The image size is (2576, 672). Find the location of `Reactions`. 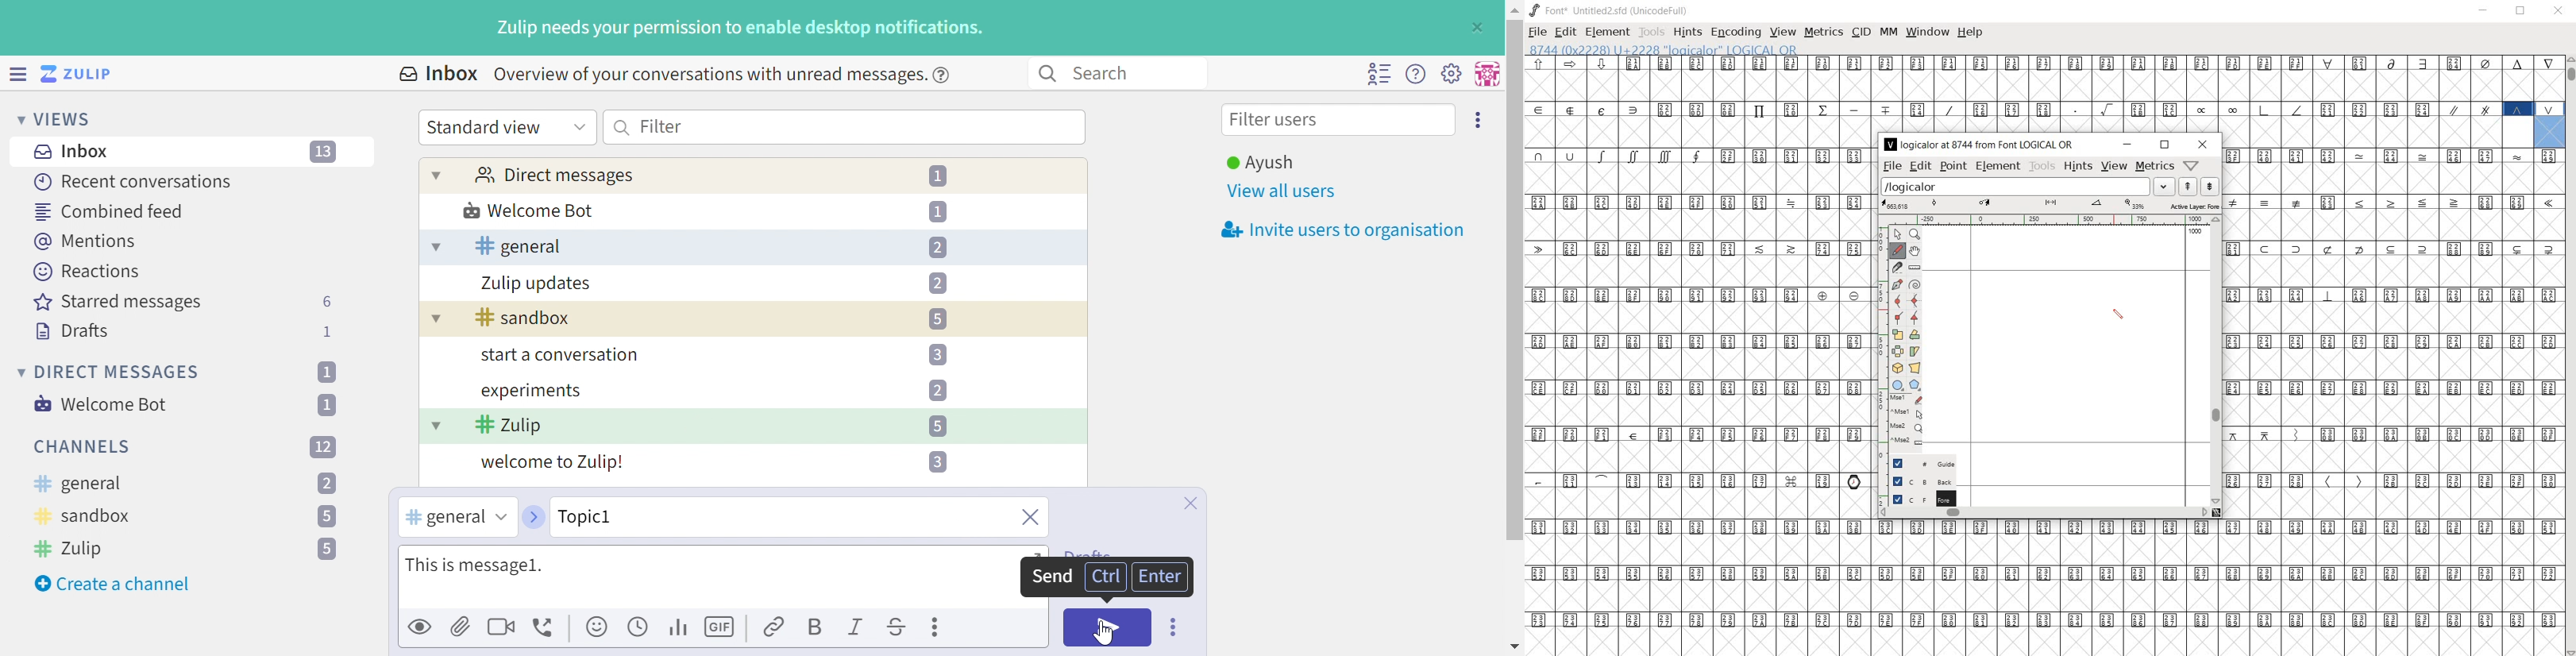

Reactions is located at coordinates (87, 272).